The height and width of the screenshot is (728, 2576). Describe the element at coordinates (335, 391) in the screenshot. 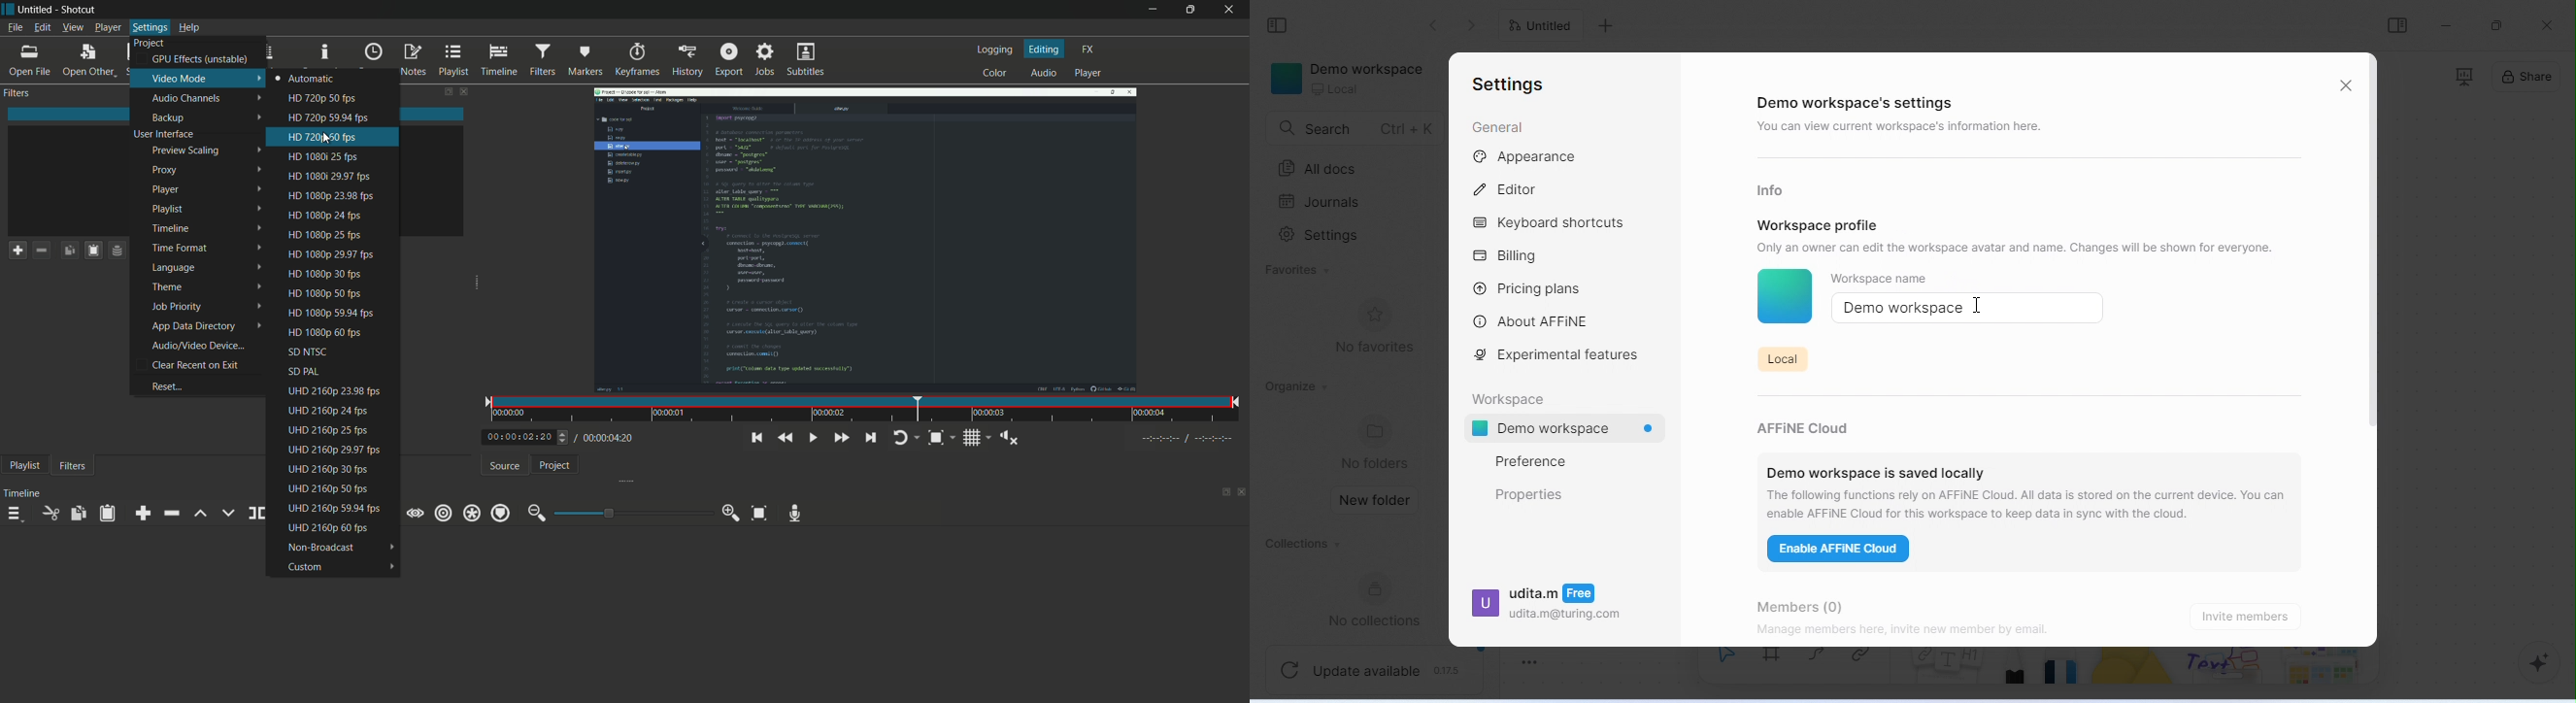

I see `uhd 2160p 23.98 fps` at that location.